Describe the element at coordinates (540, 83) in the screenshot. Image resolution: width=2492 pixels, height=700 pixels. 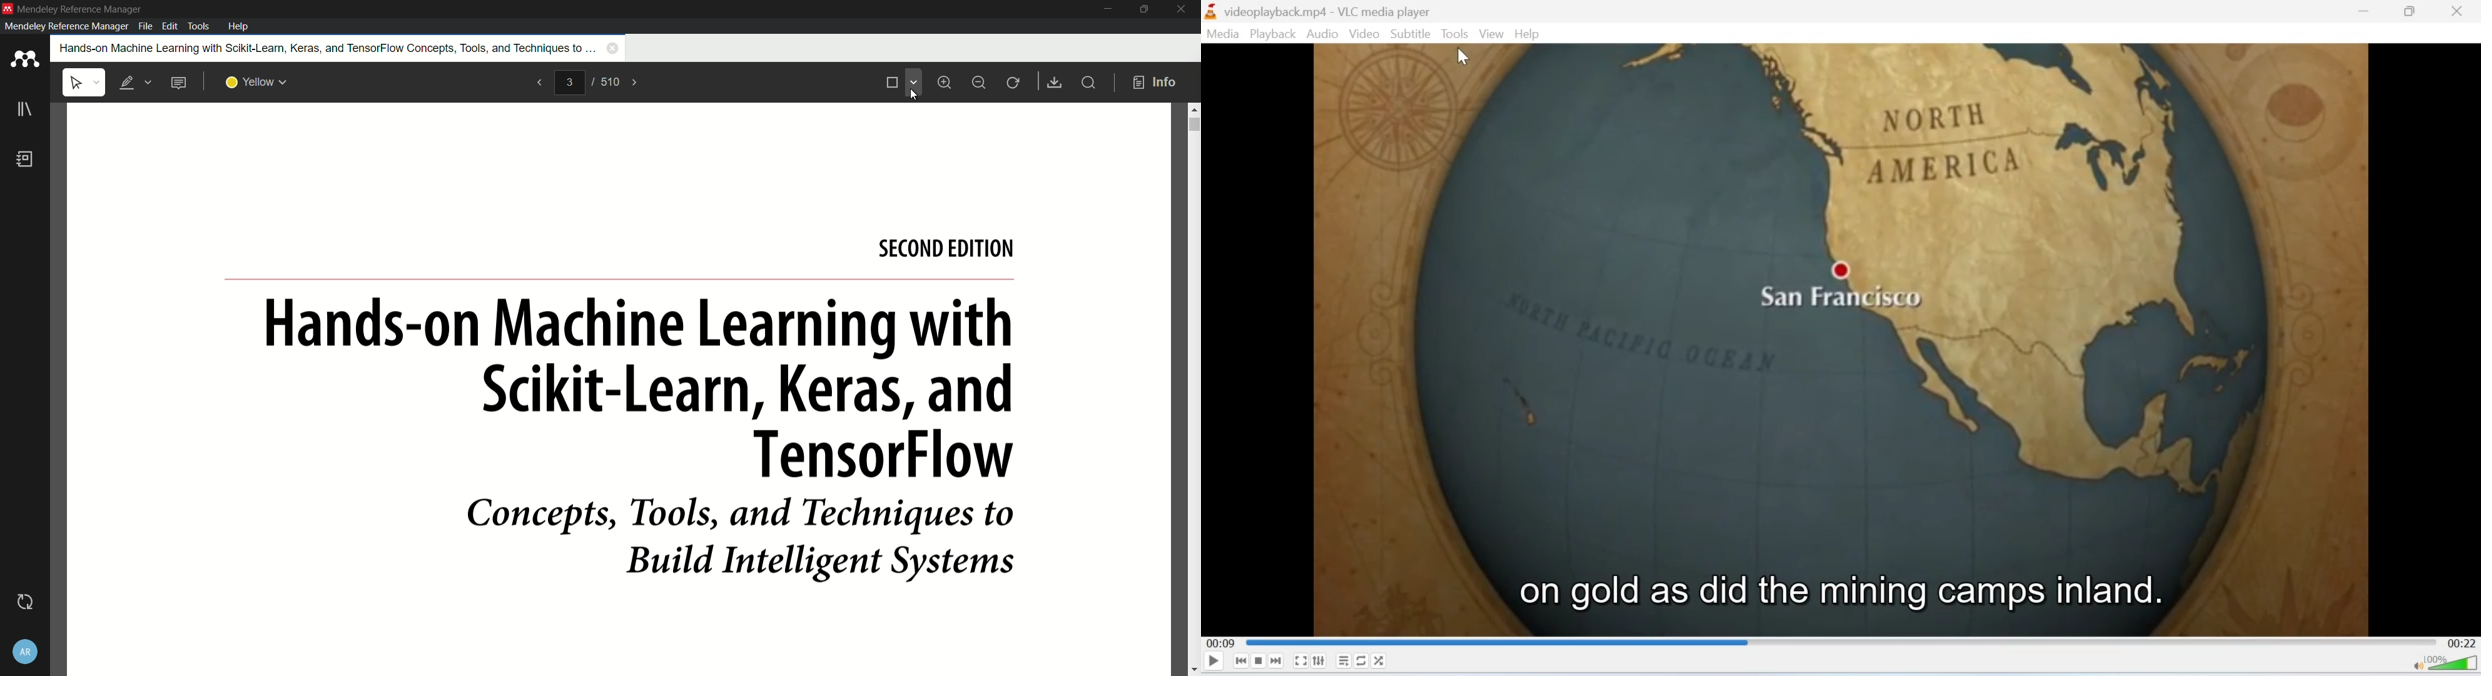
I see `previous page` at that location.